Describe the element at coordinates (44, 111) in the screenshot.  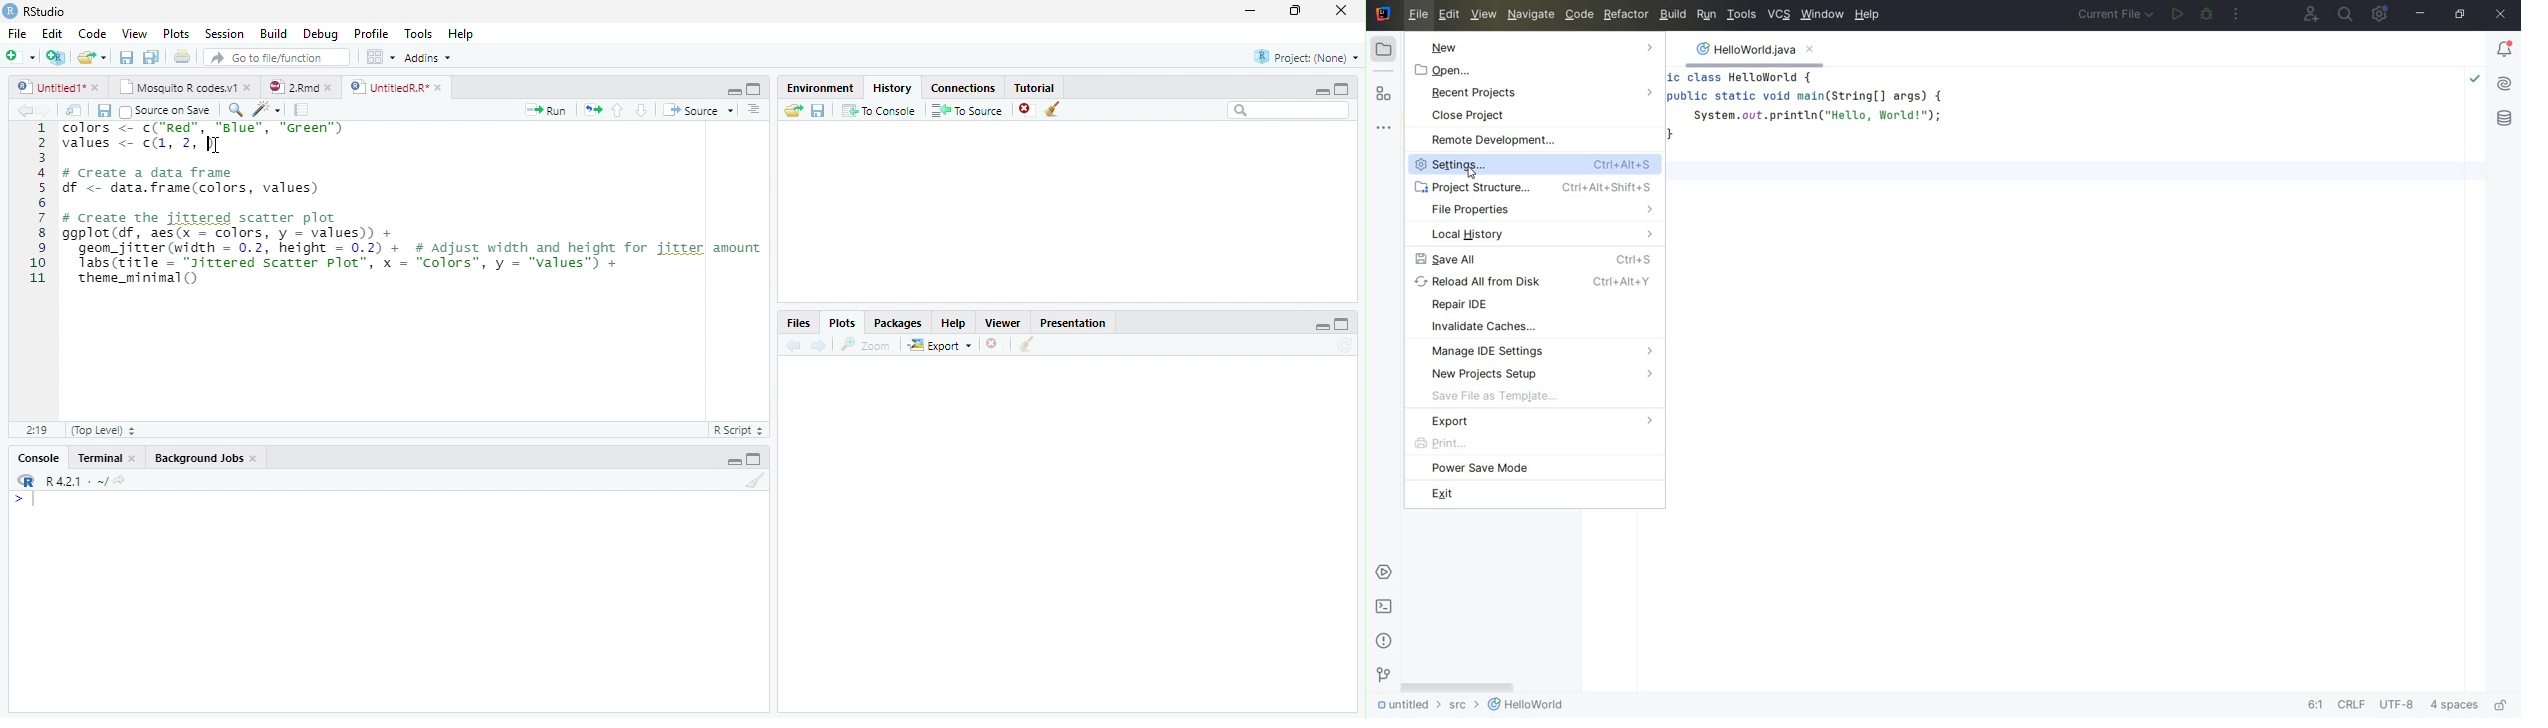
I see `Go forward to next source location` at that location.